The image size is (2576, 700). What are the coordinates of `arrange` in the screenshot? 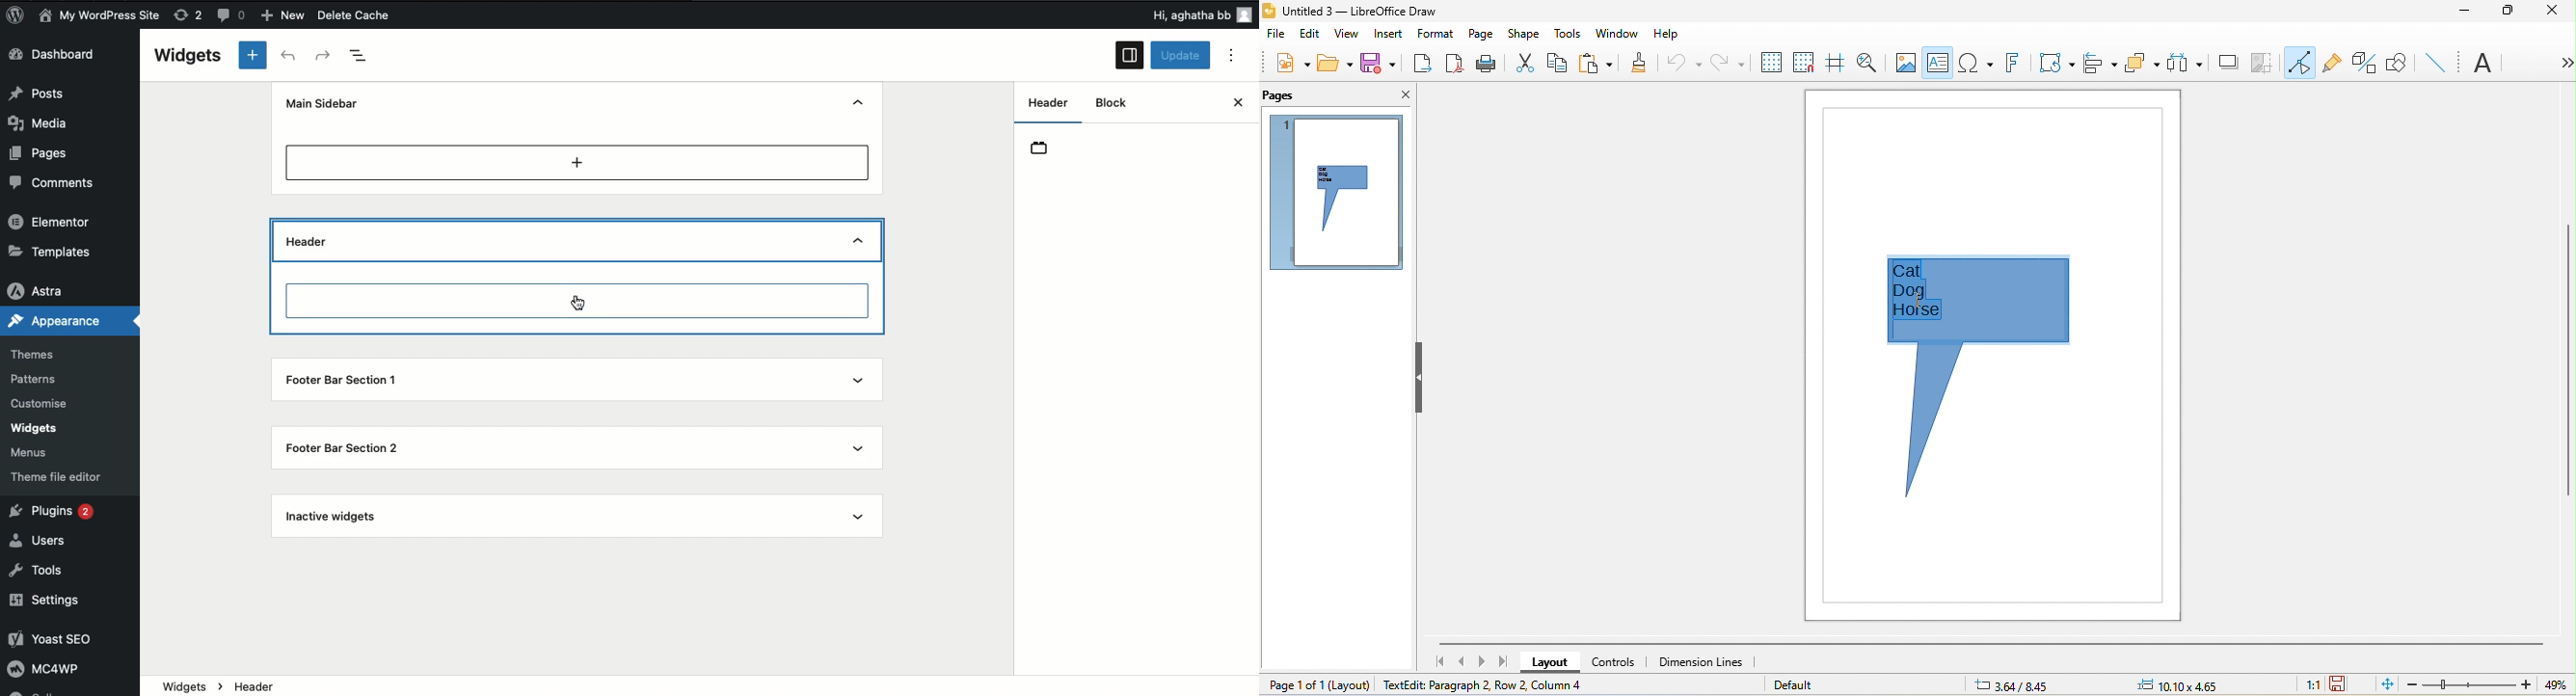 It's located at (2143, 64).